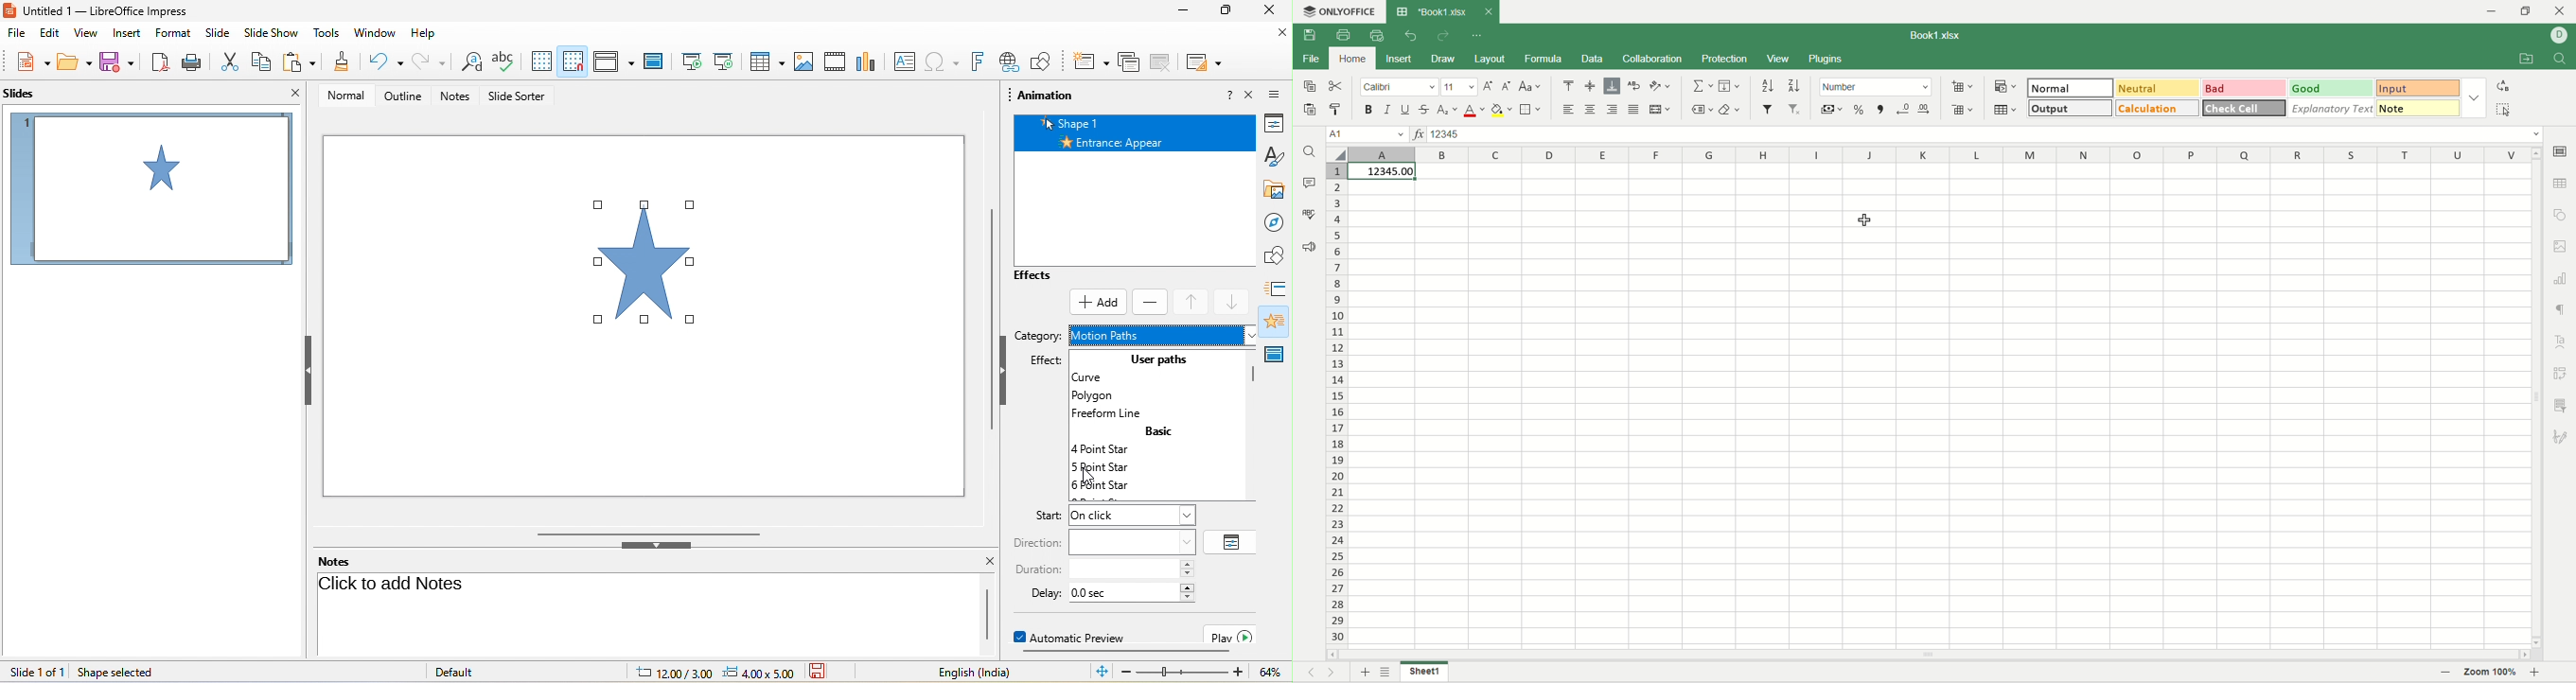 The width and height of the screenshot is (2576, 700). I want to click on hide bottom bar, so click(656, 547).